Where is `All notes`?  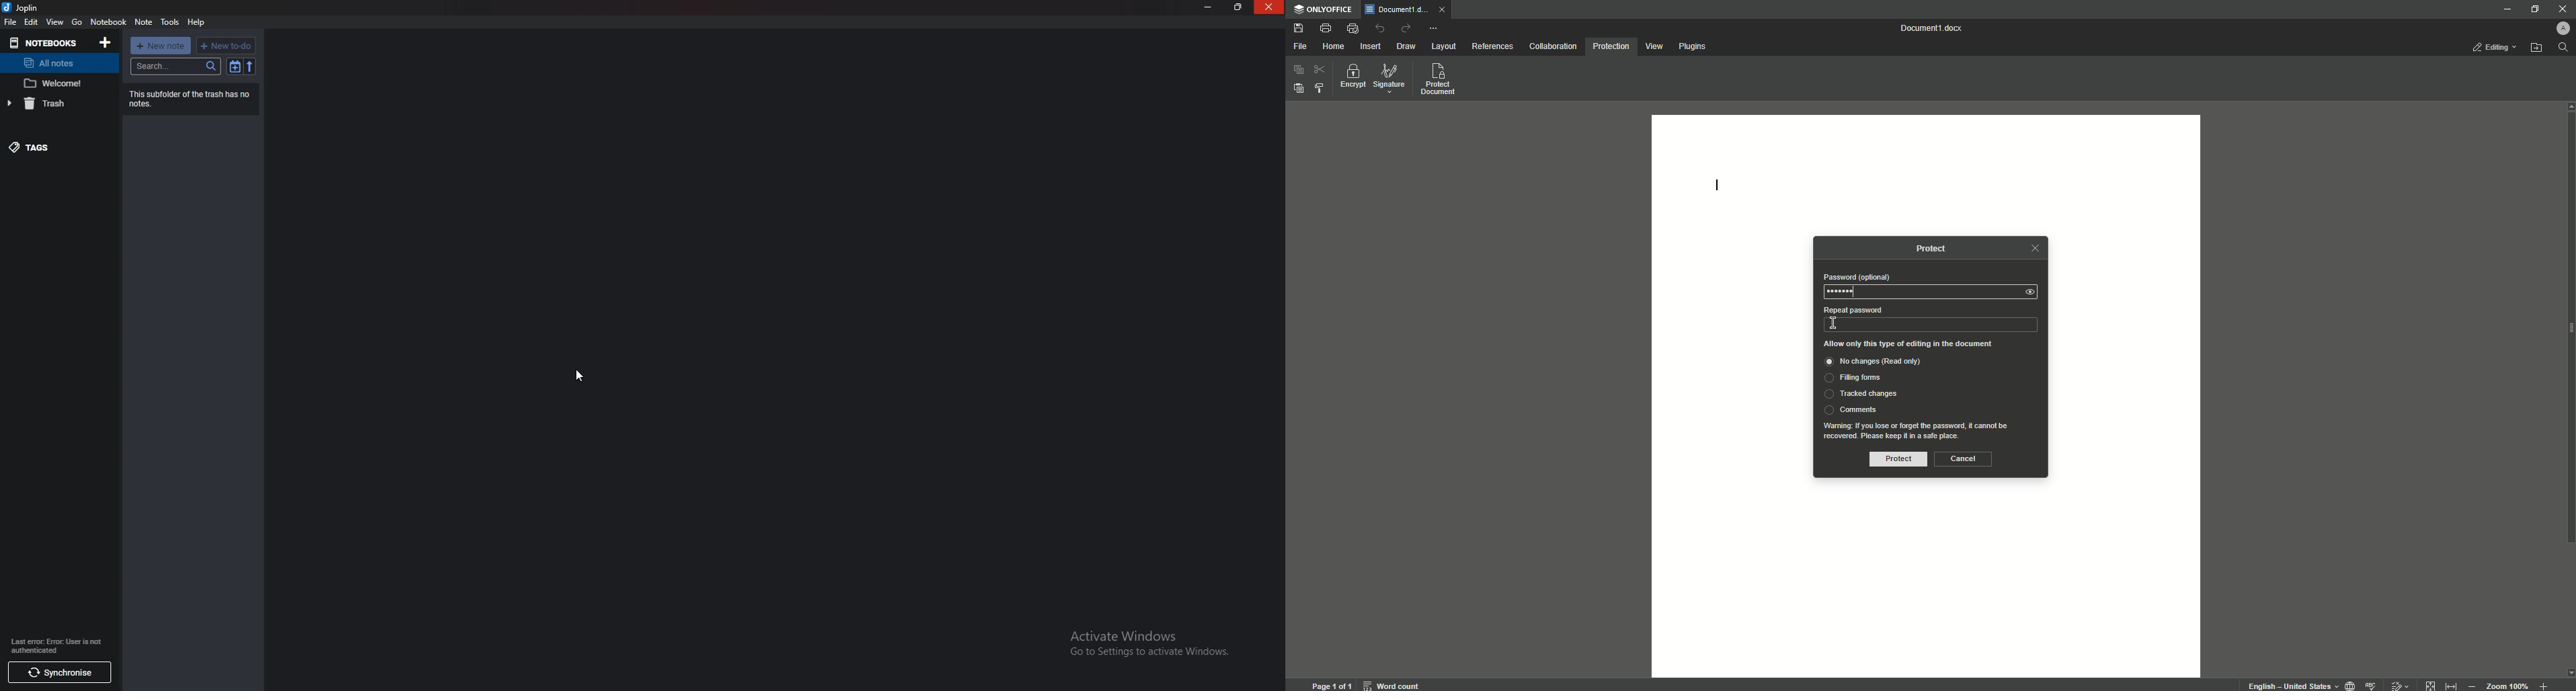 All notes is located at coordinates (54, 64).